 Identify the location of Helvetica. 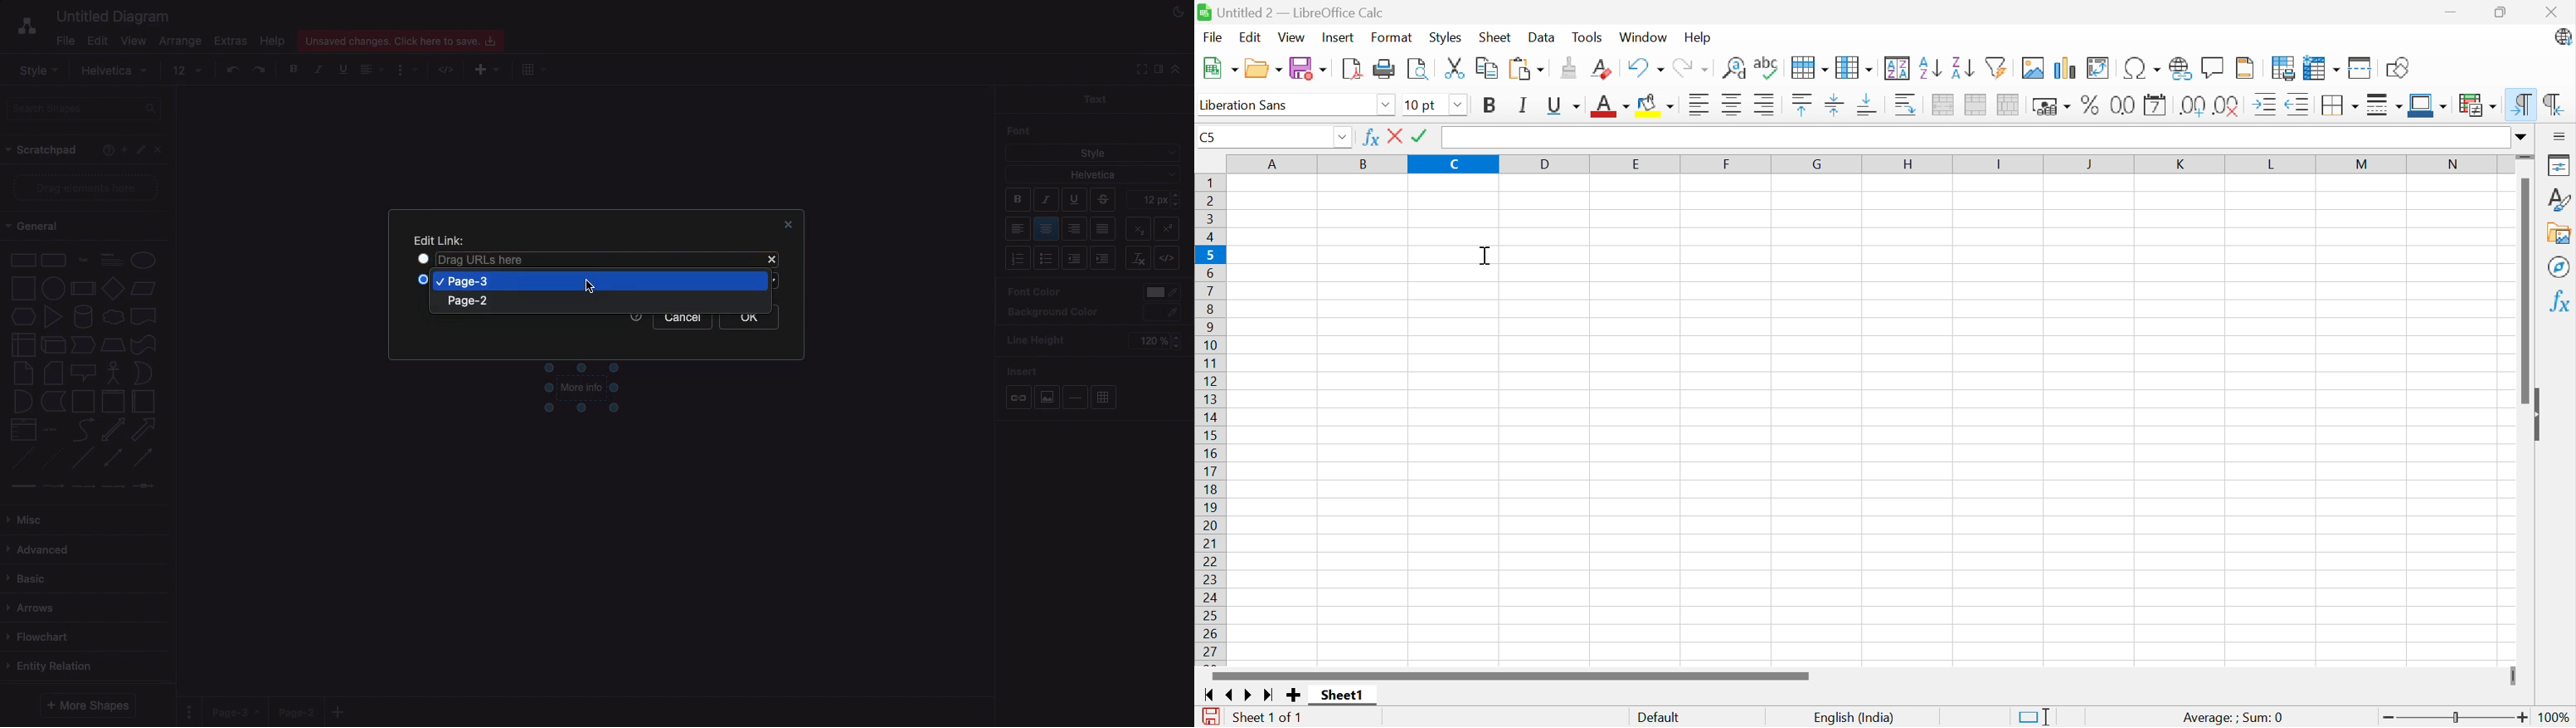
(1093, 173).